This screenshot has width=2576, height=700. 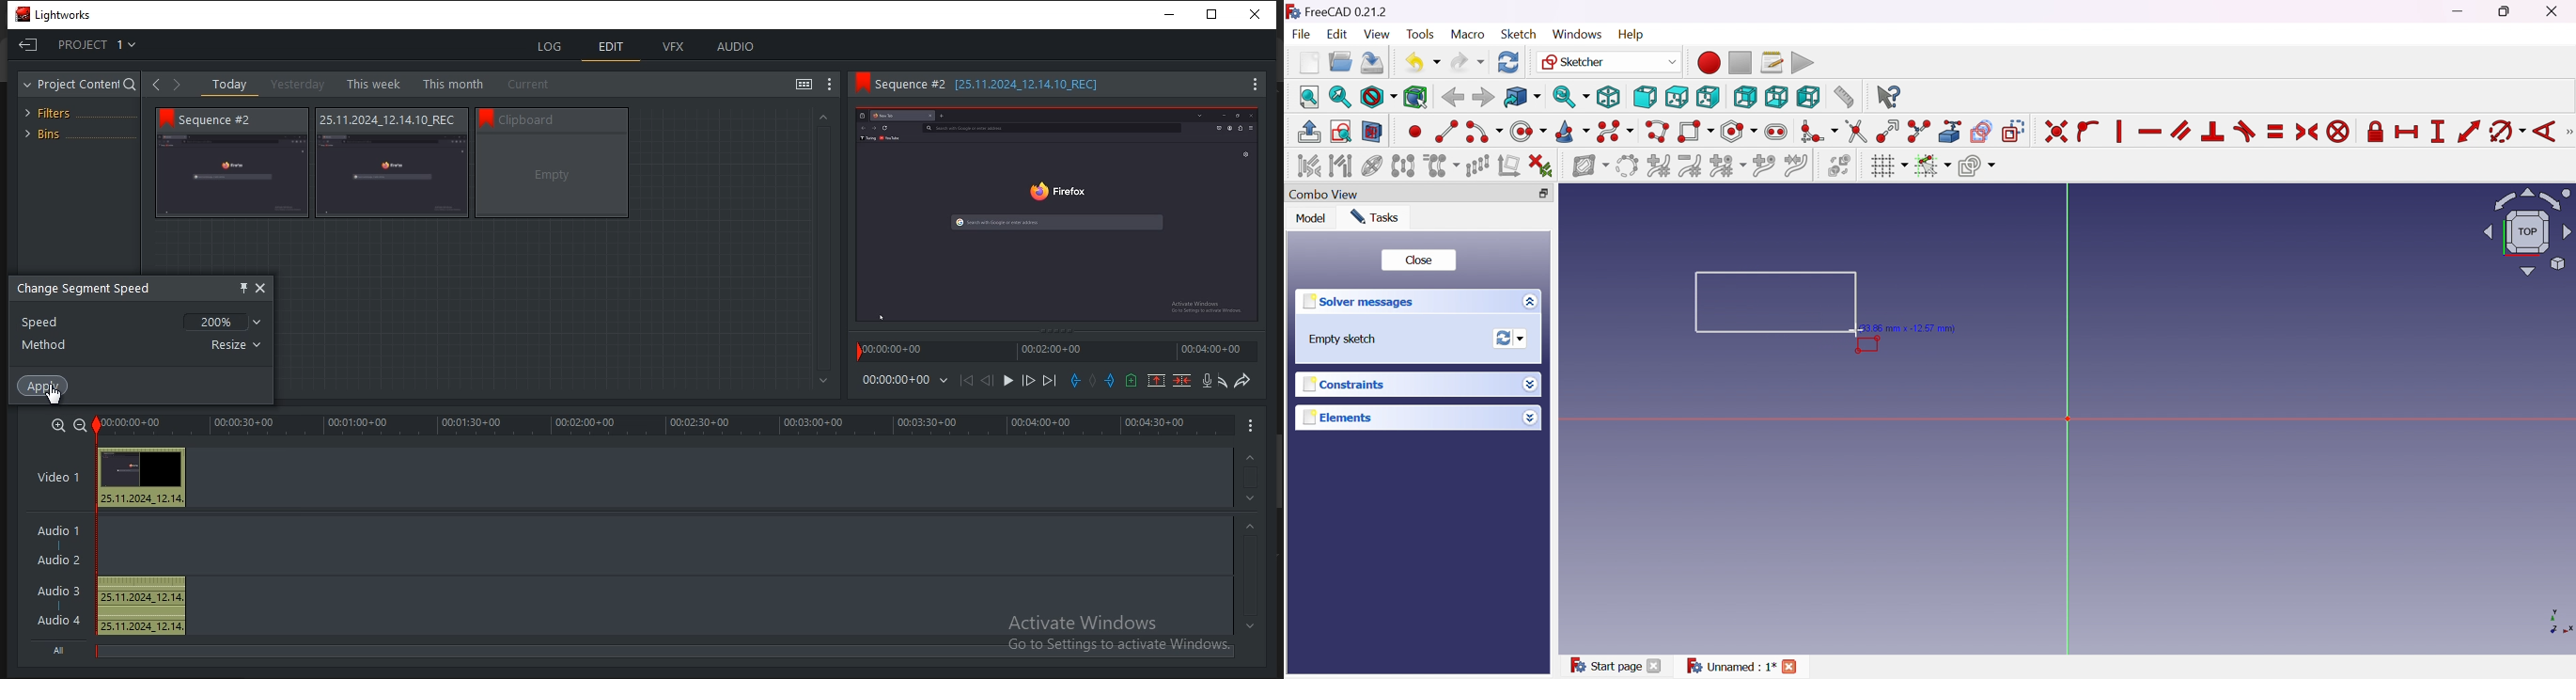 What do you see at coordinates (1916, 328) in the screenshot?
I see `(33.86 mm, 12.57mm)` at bounding box center [1916, 328].